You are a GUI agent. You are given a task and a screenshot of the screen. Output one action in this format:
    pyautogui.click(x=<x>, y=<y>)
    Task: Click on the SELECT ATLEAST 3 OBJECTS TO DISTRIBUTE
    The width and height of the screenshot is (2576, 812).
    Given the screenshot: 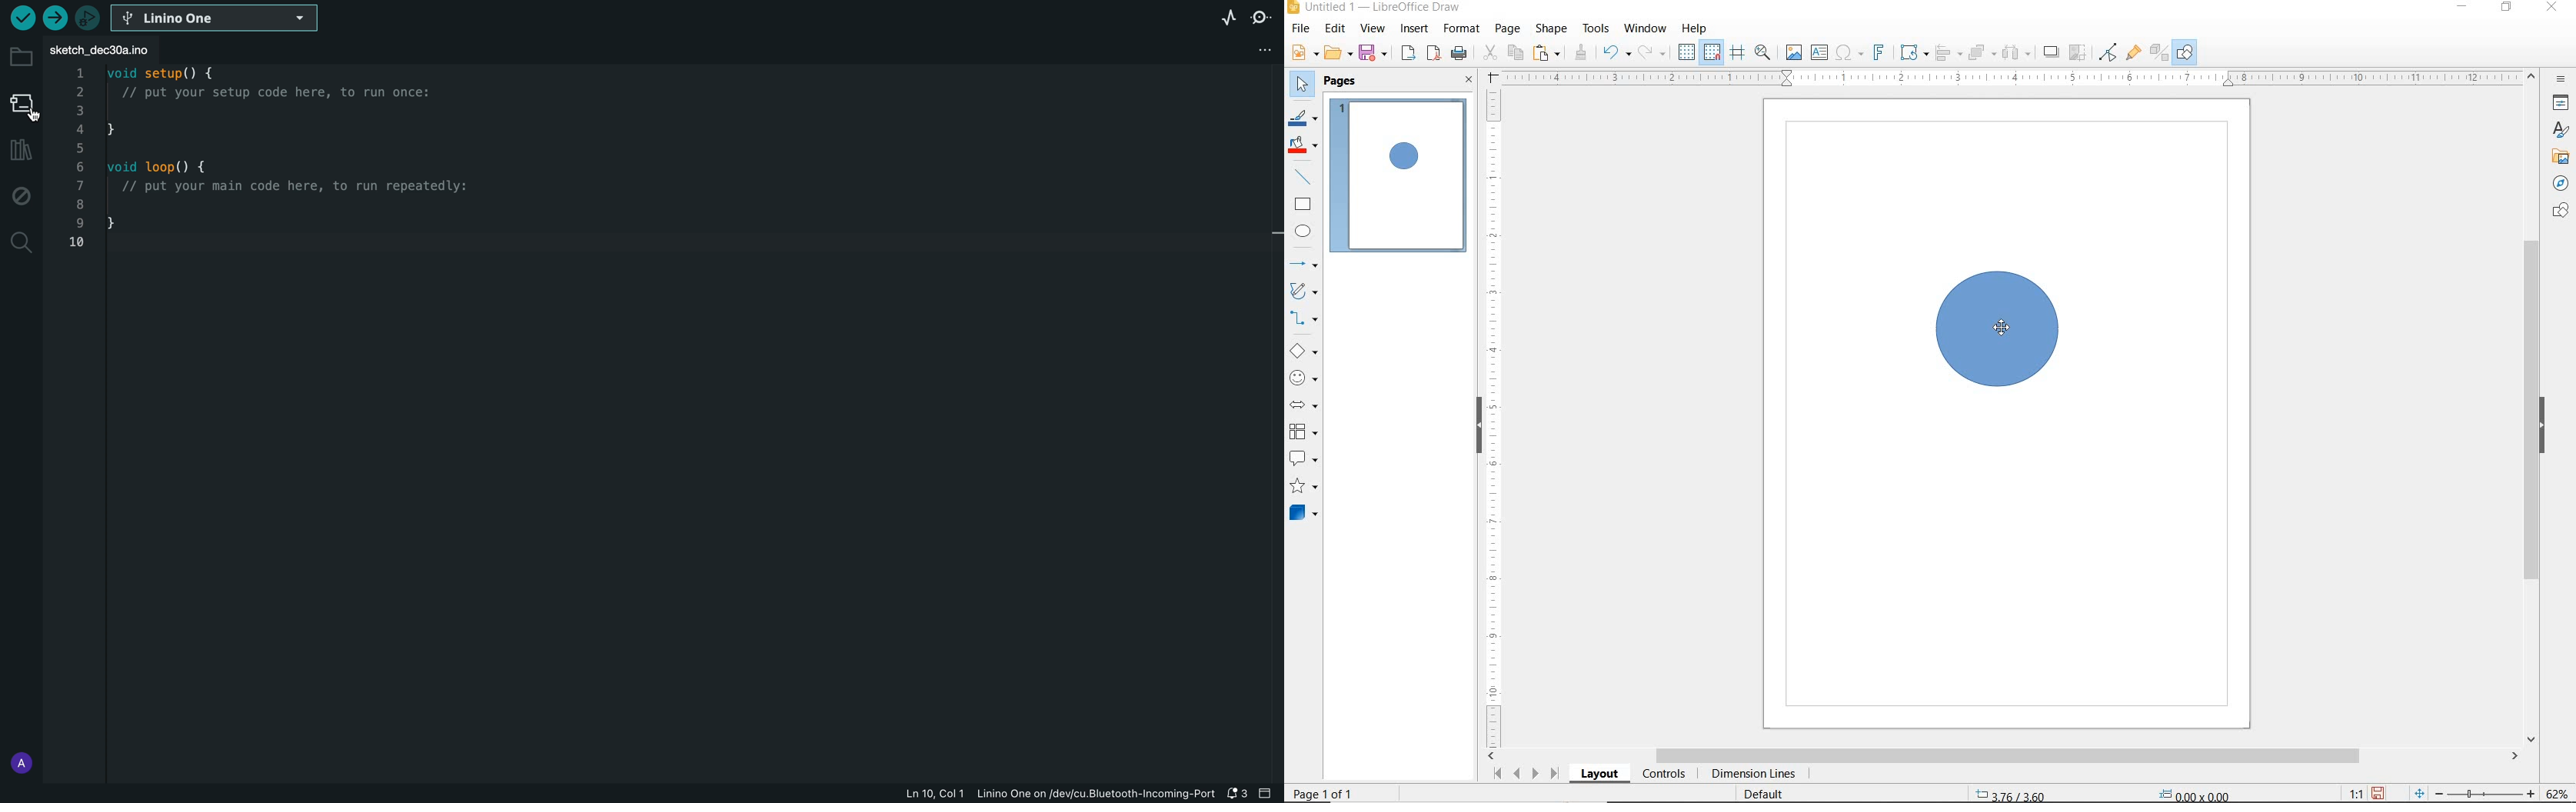 What is the action you would take?
    pyautogui.click(x=2016, y=53)
    